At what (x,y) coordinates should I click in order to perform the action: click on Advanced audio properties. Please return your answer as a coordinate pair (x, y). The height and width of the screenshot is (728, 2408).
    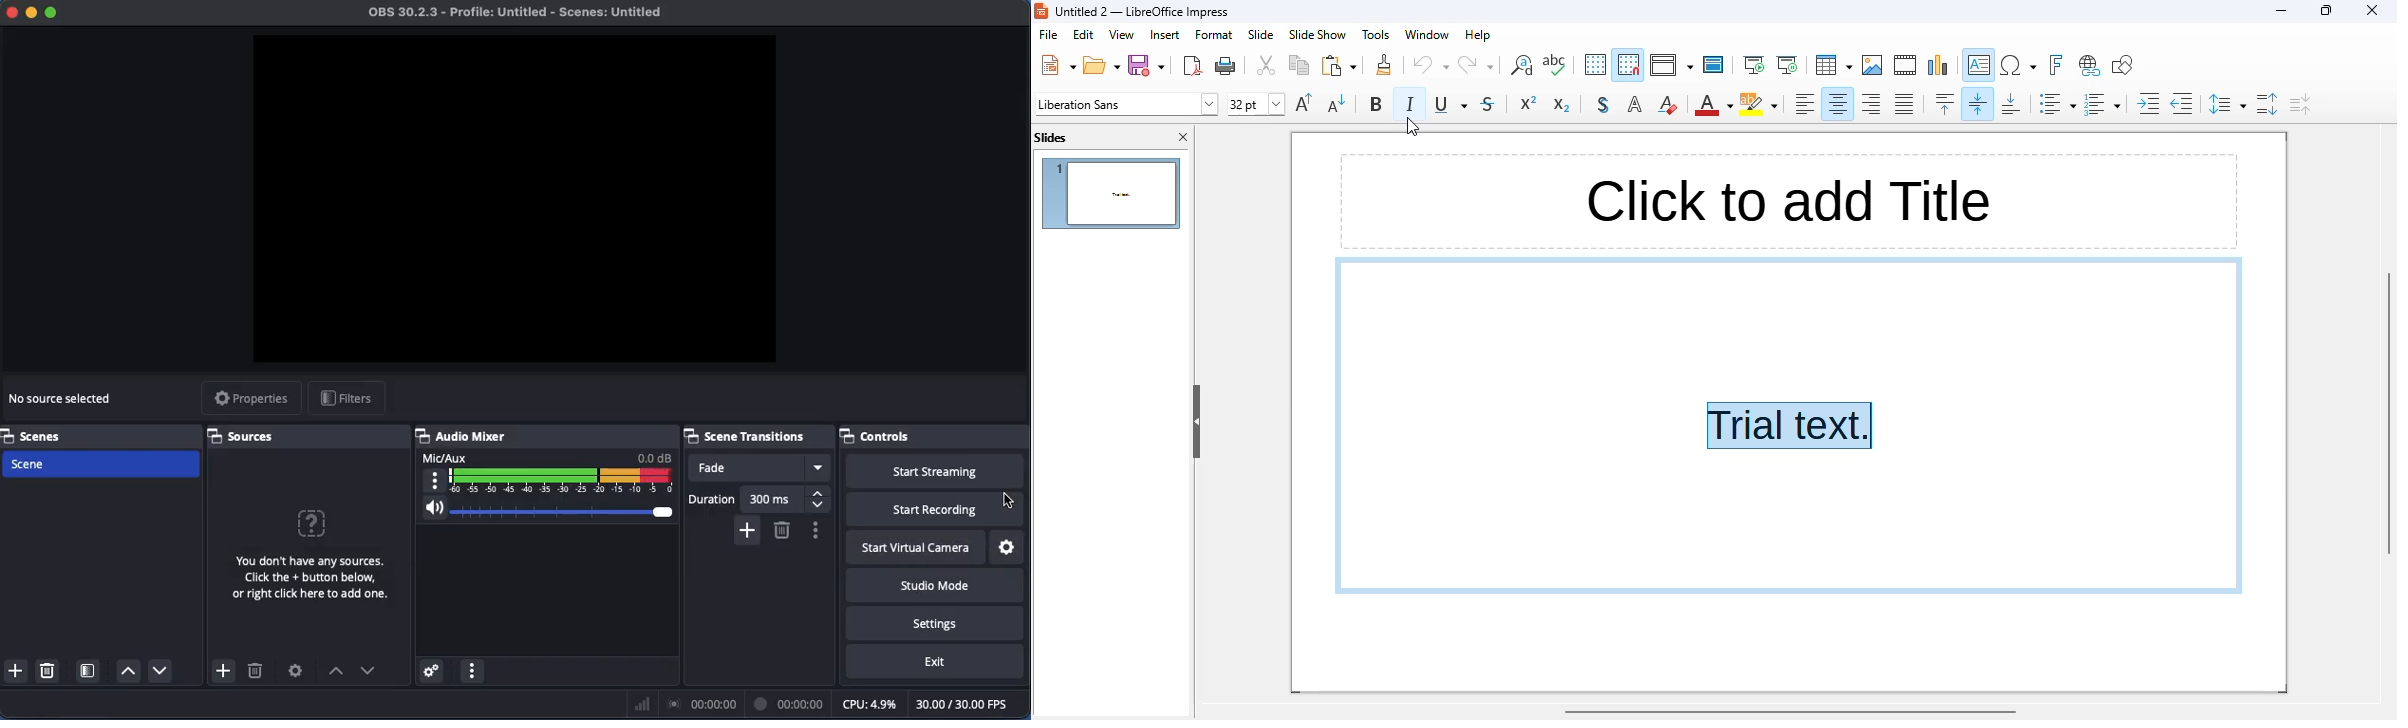
    Looking at the image, I should click on (430, 672).